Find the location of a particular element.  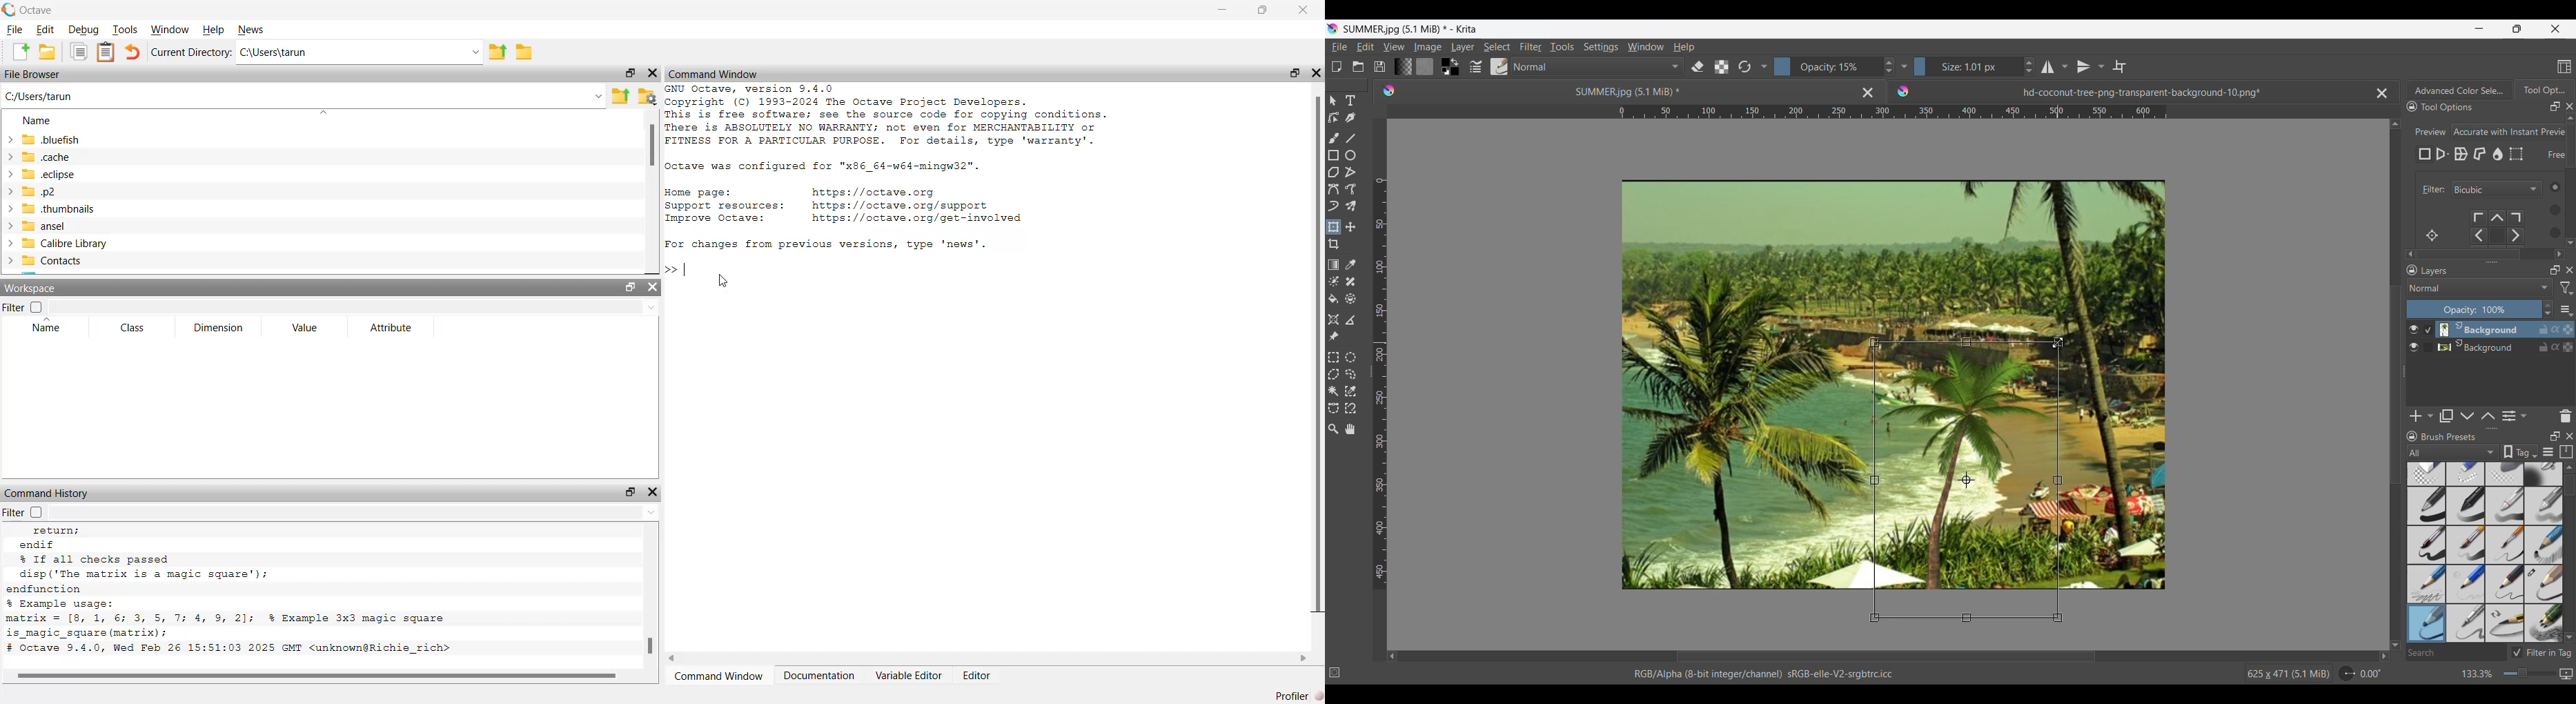

Consolidated toolbar is located at coordinates (1764, 66).